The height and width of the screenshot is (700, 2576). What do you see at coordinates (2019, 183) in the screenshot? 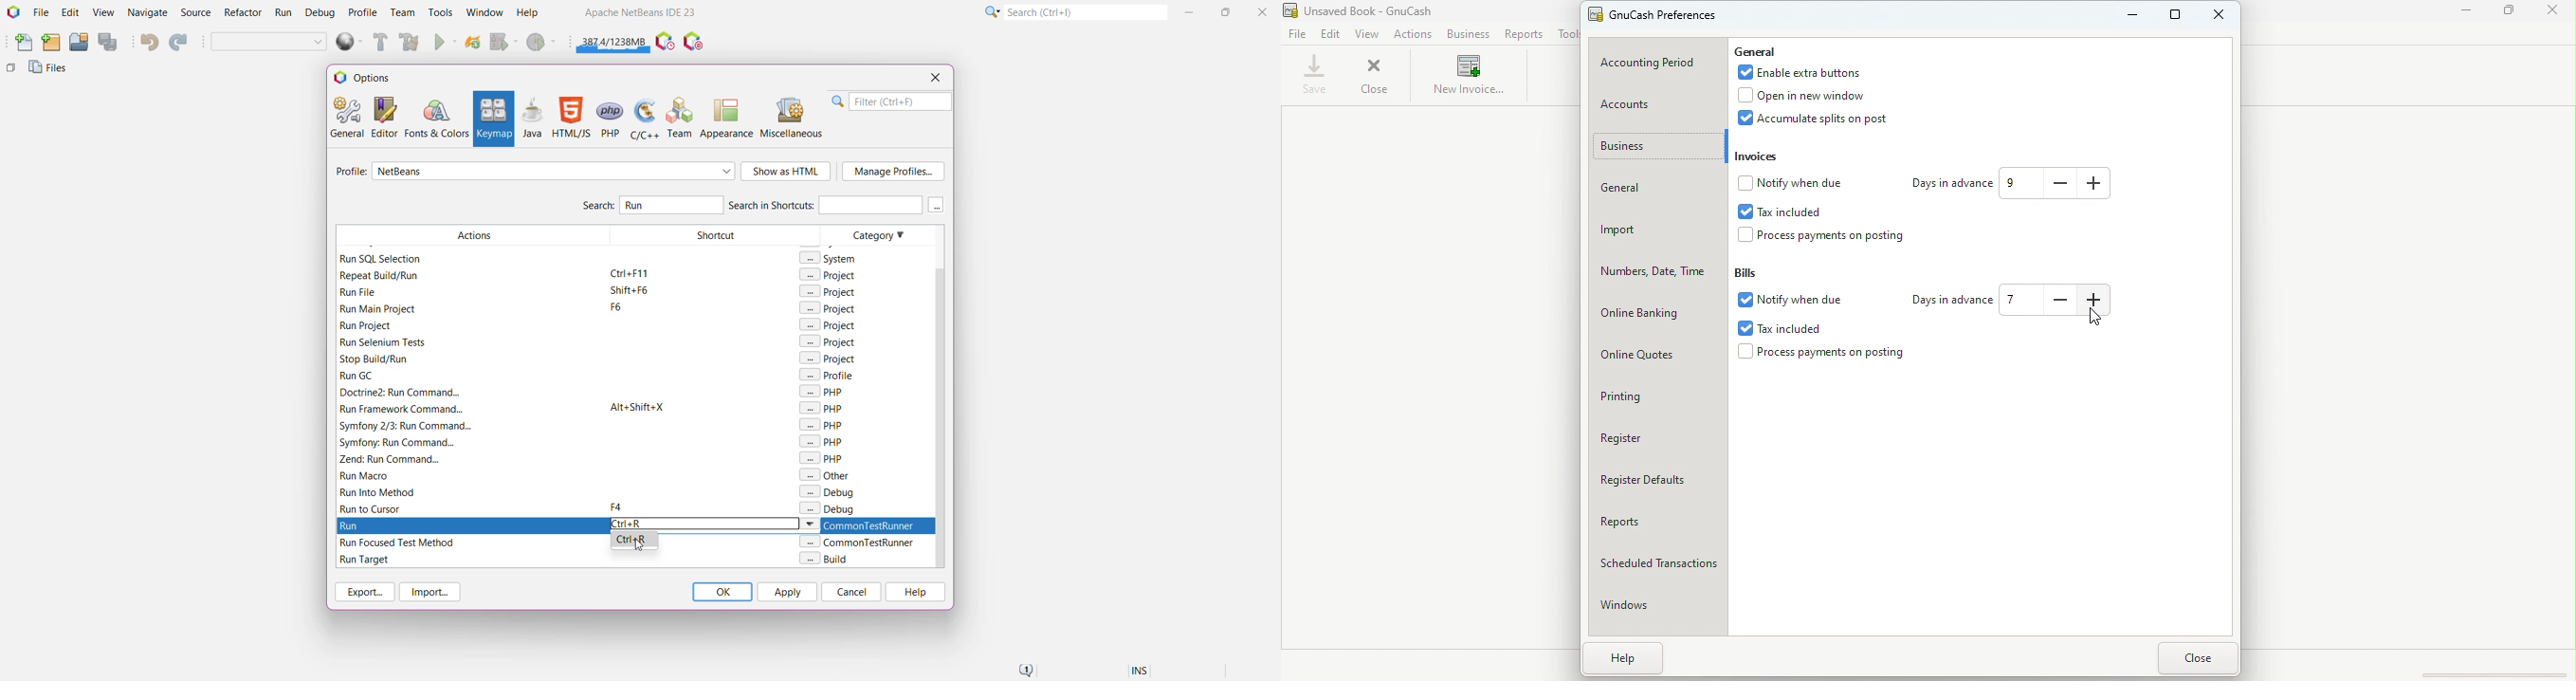
I see `Text box` at bounding box center [2019, 183].